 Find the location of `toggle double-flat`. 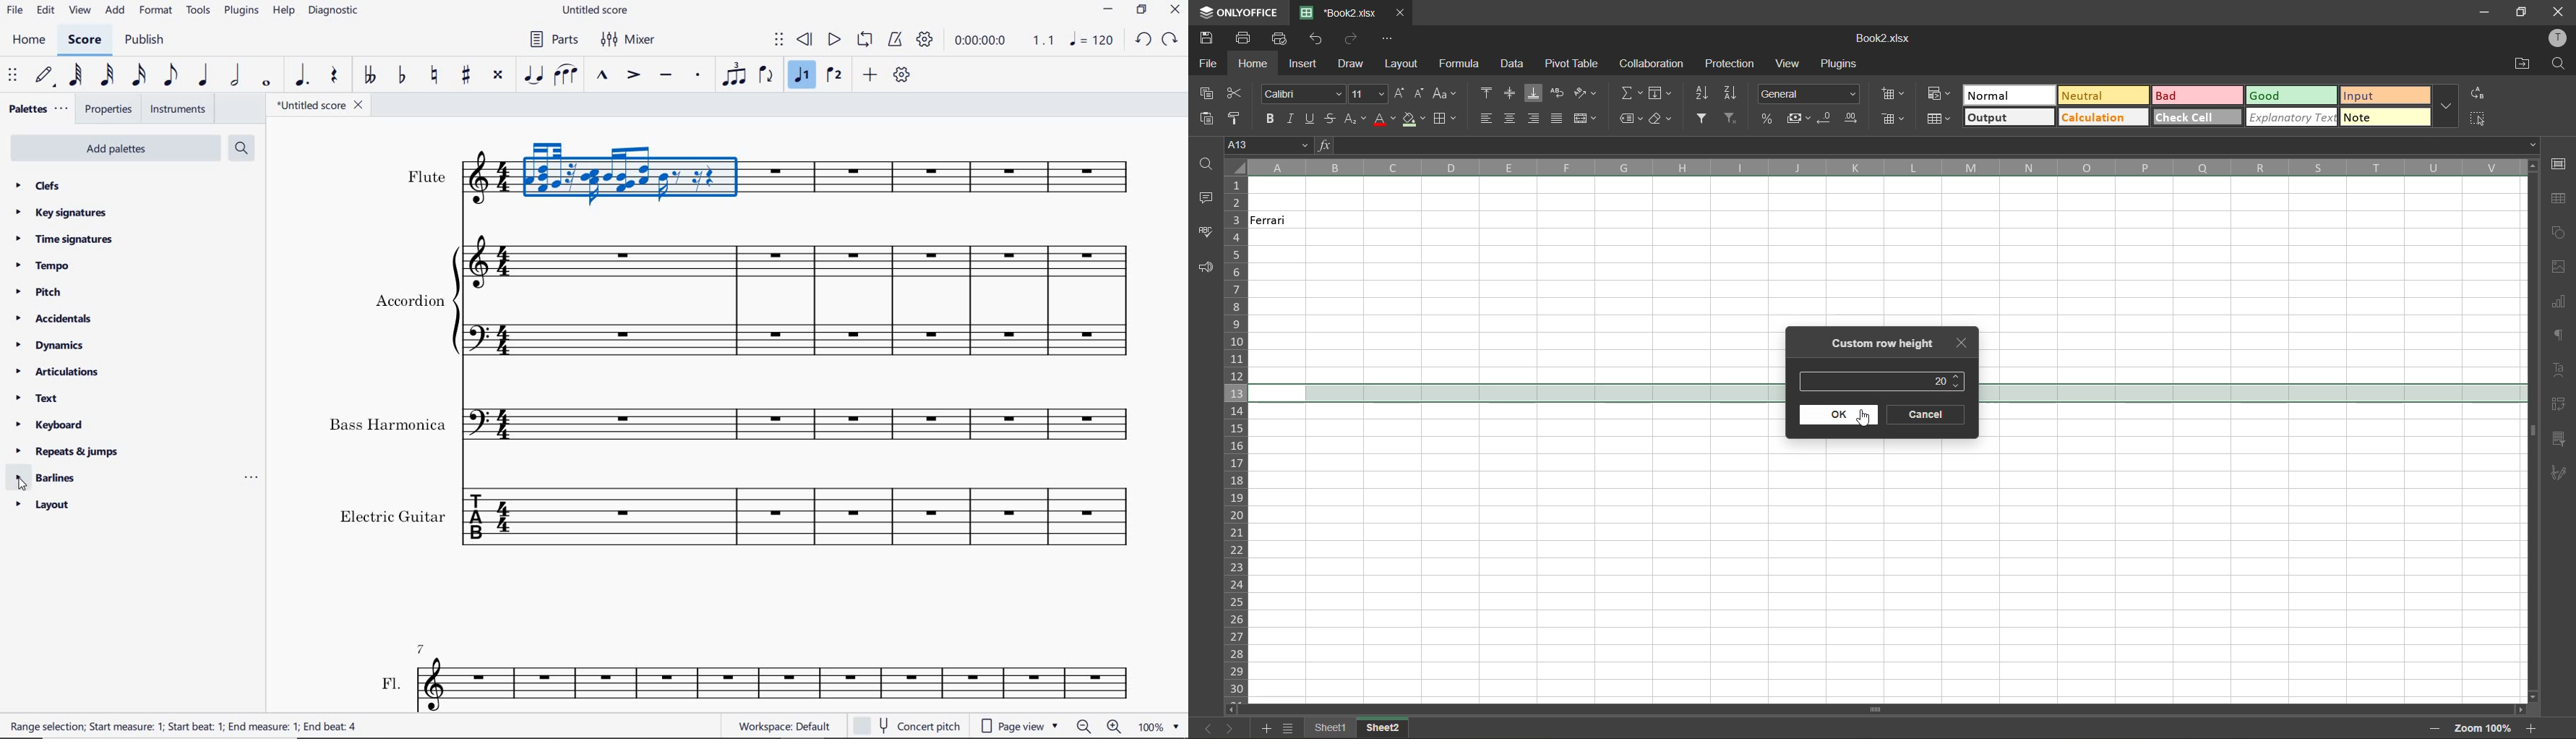

toggle double-flat is located at coordinates (369, 76).